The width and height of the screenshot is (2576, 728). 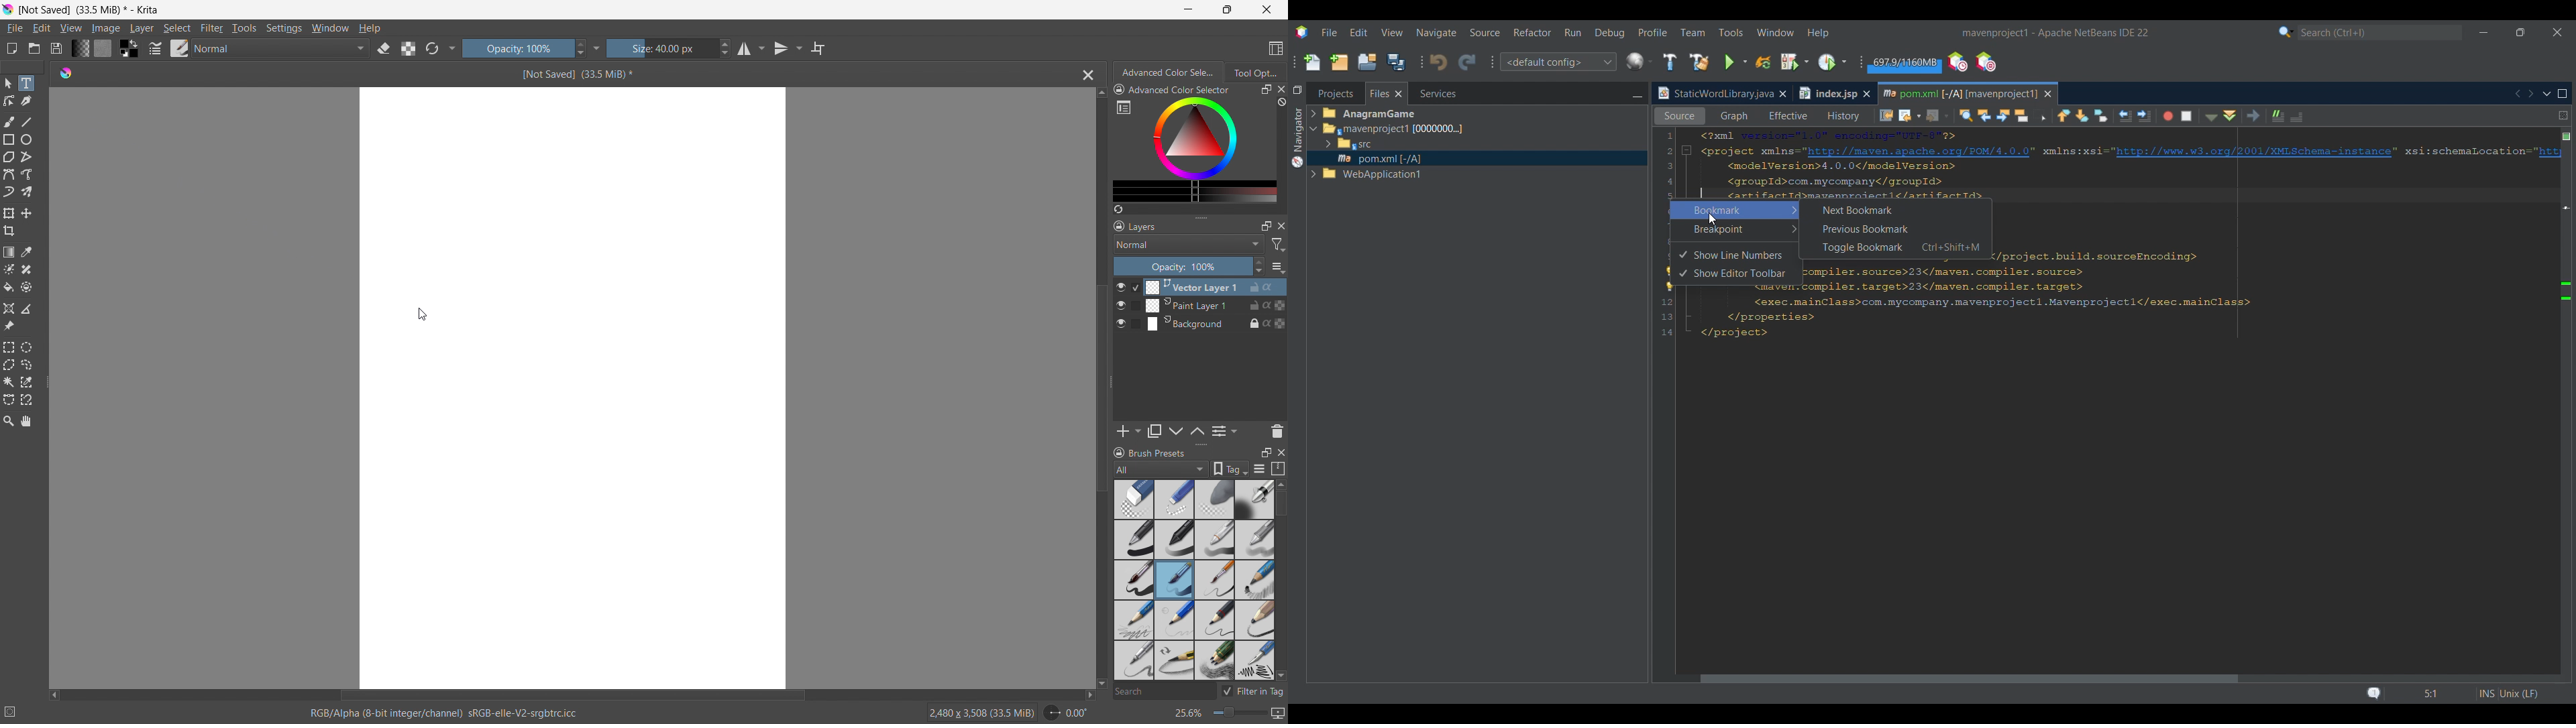 I want to click on multibrush tool, so click(x=27, y=192).